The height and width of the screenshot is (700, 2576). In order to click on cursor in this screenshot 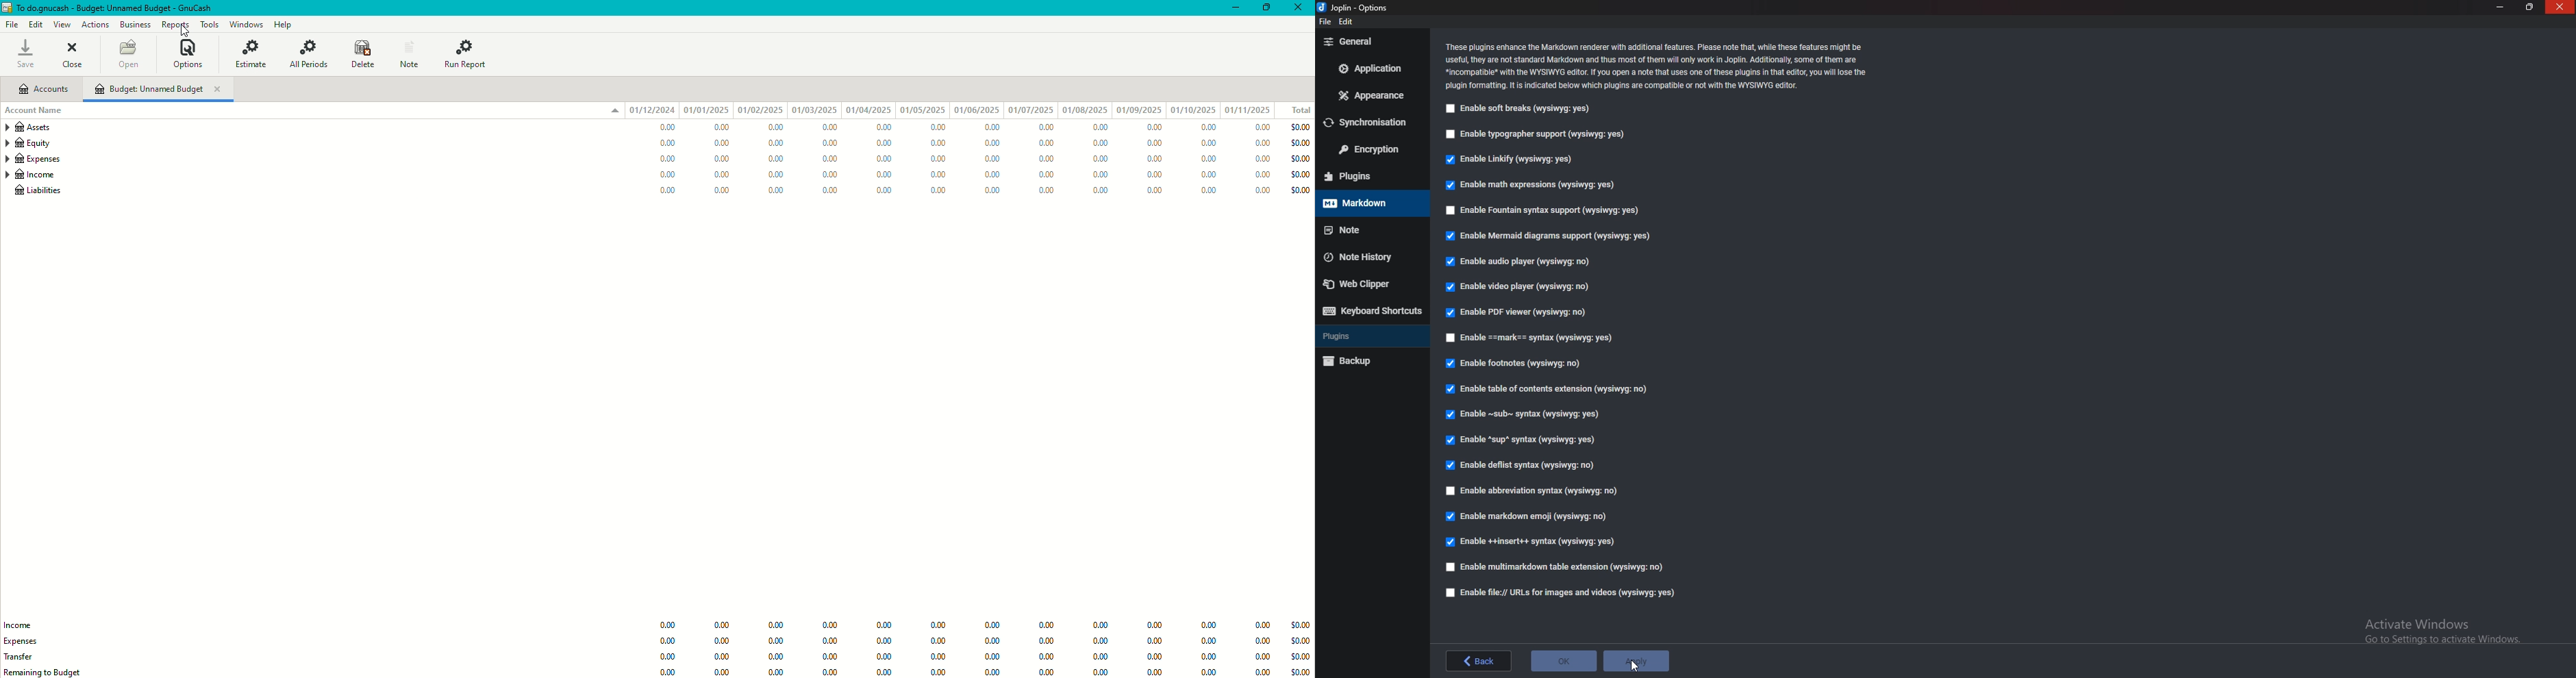, I will do `click(179, 30)`.